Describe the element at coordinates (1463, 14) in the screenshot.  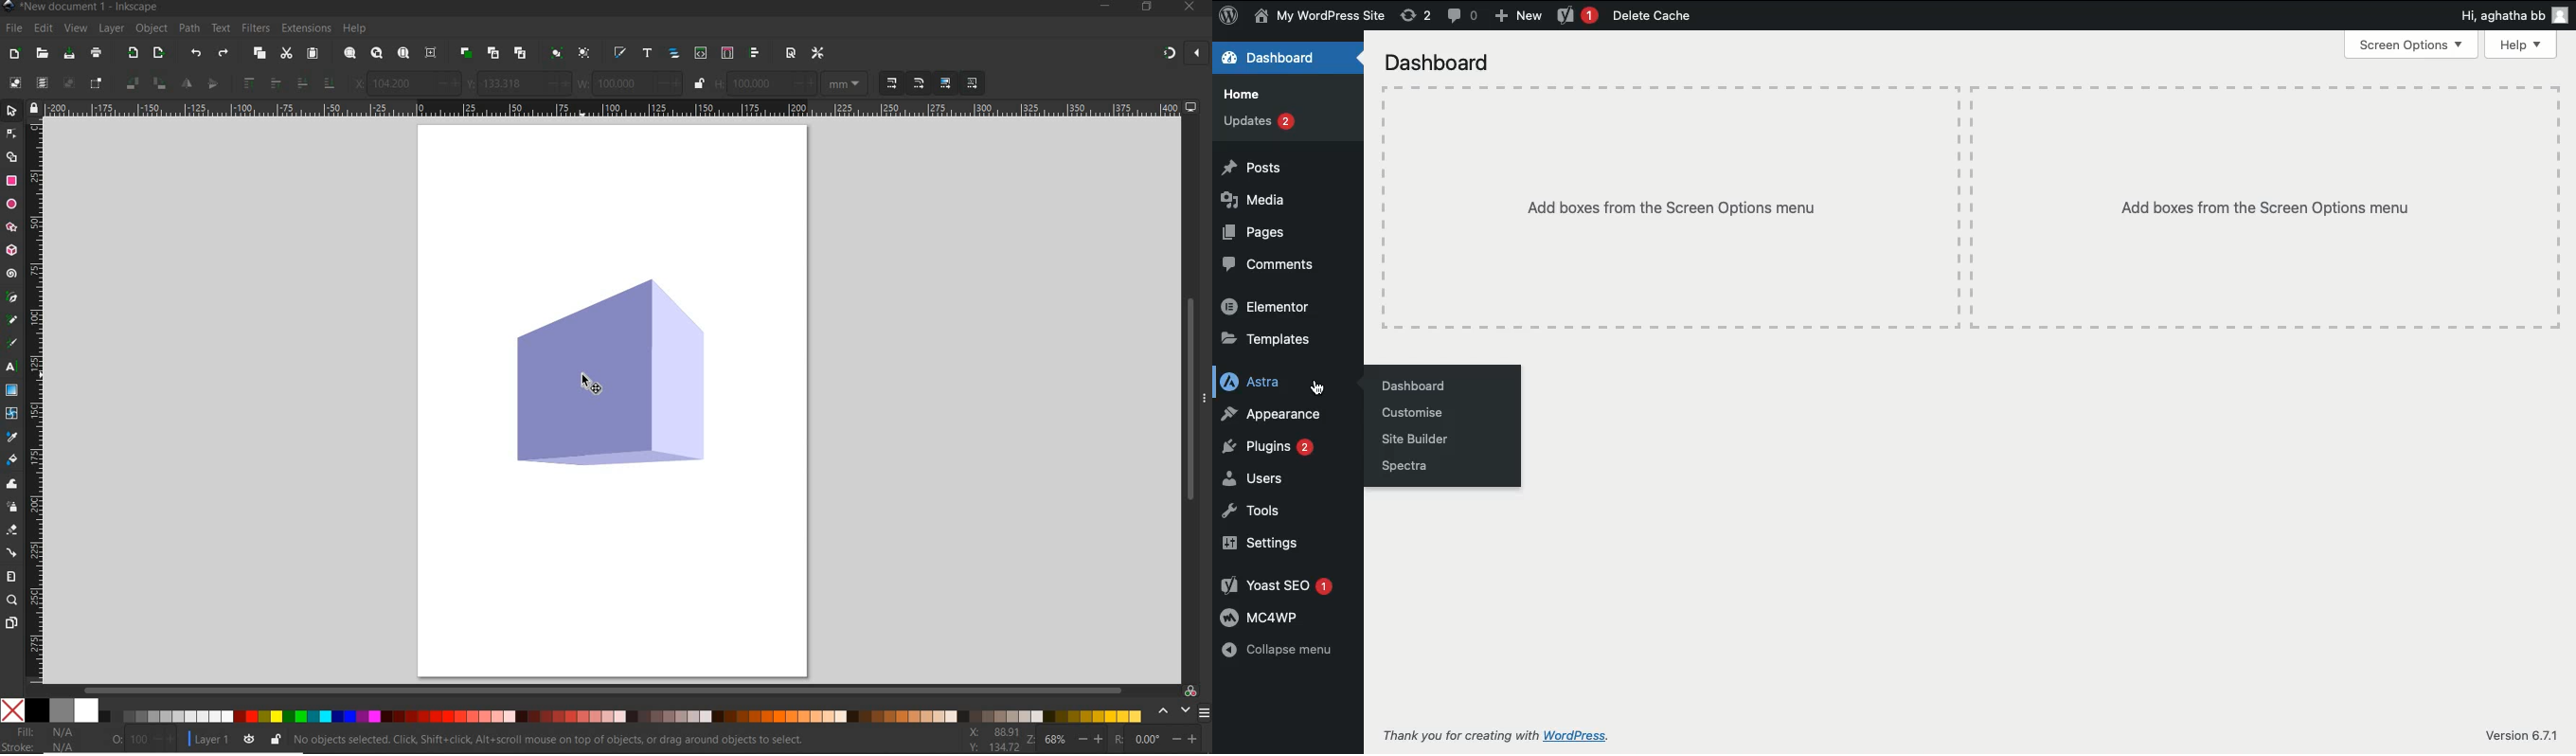
I see `Comment` at that location.